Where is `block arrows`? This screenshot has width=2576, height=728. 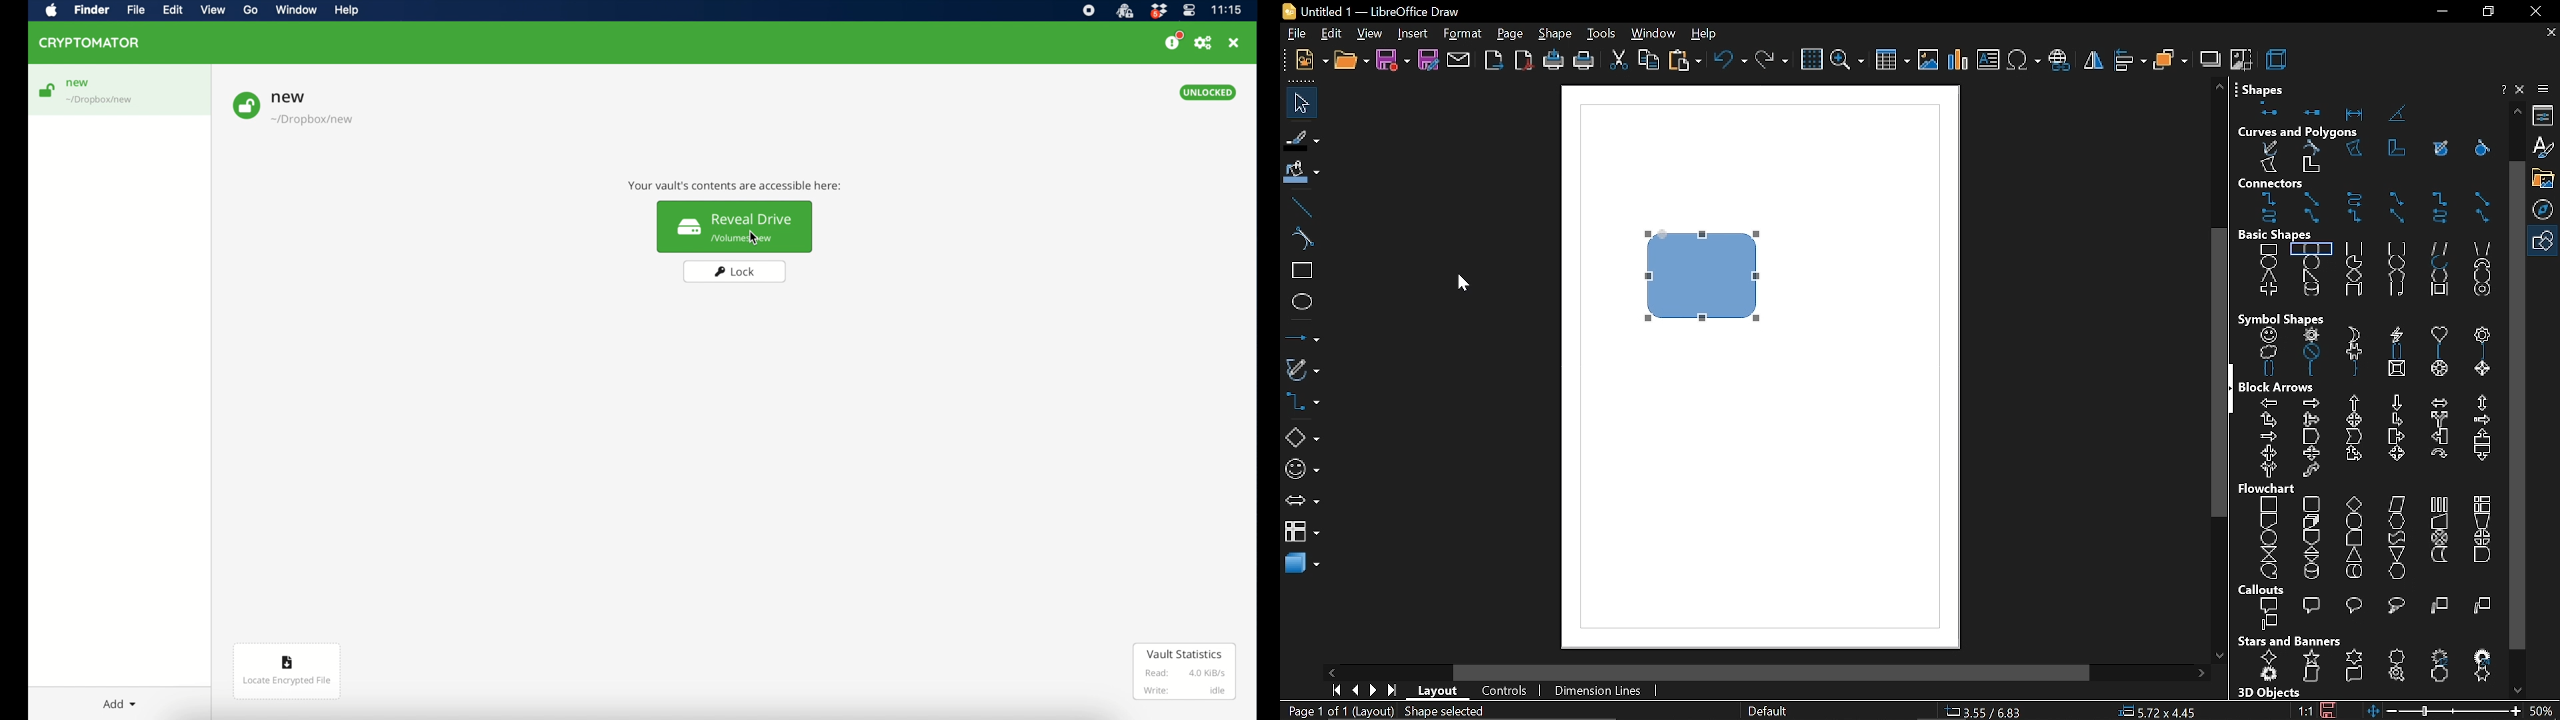 block arrows is located at coordinates (2370, 438).